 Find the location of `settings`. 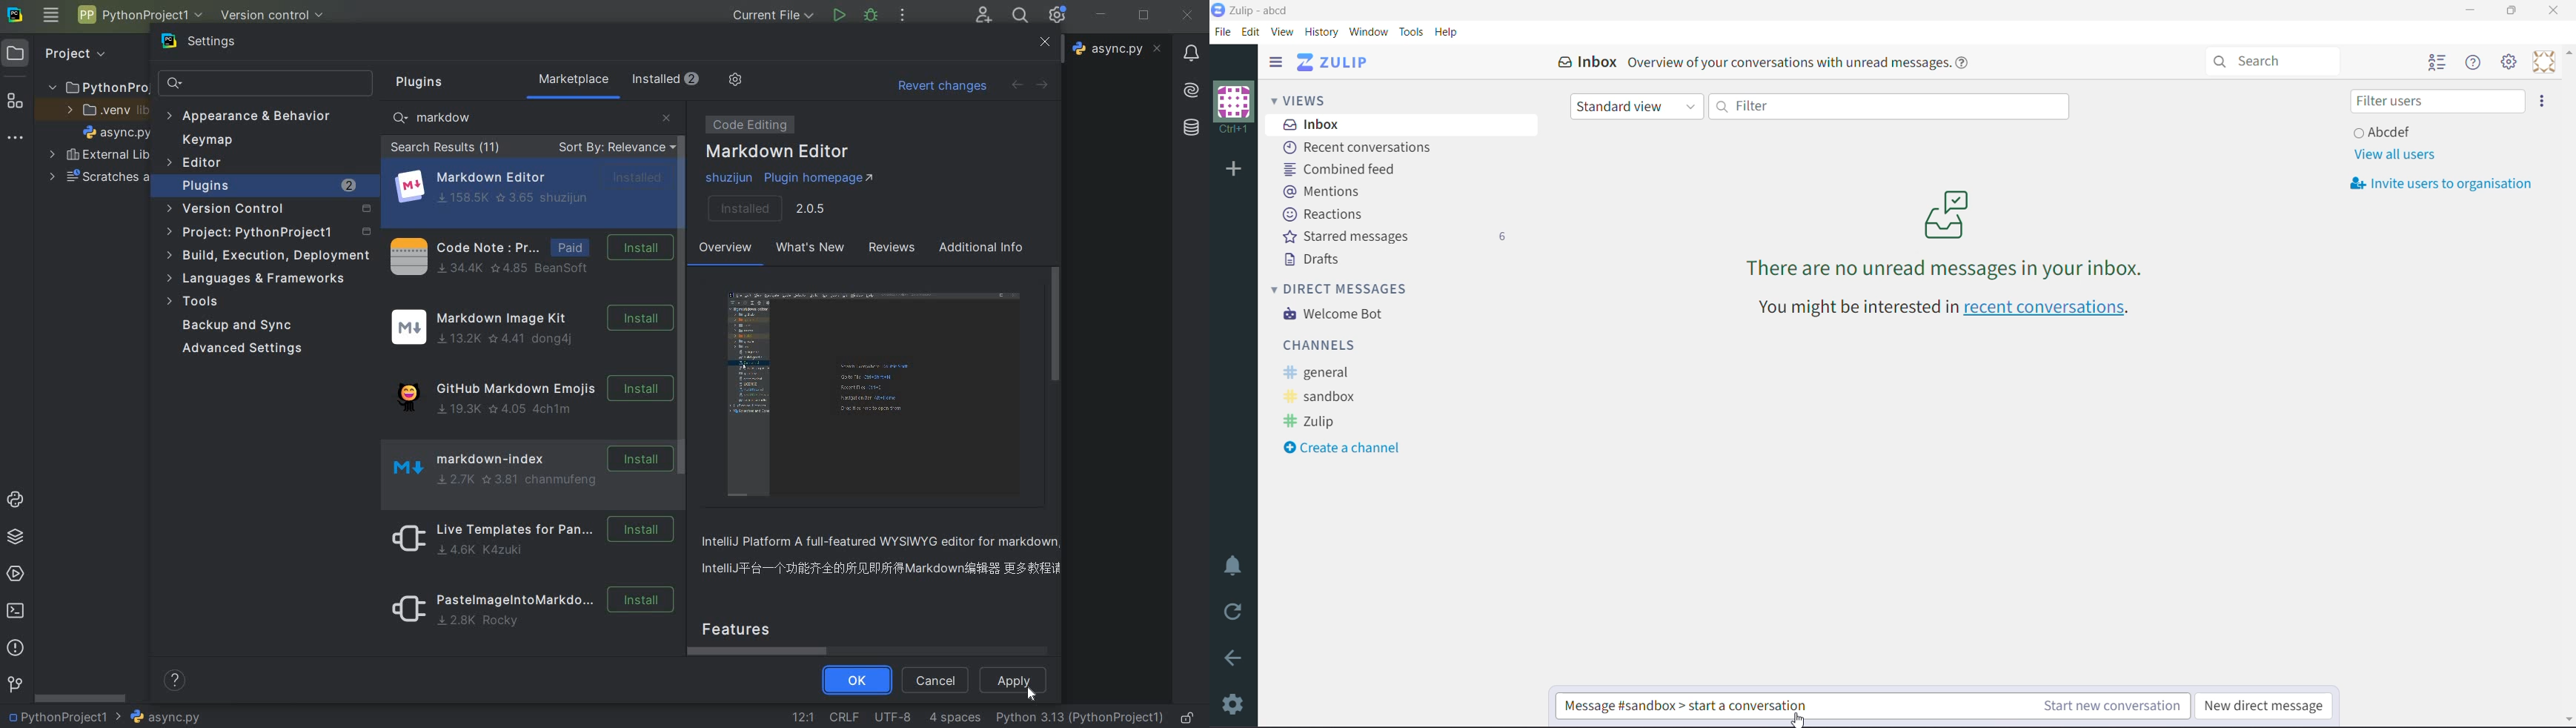

settings is located at coordinates (213, 44).